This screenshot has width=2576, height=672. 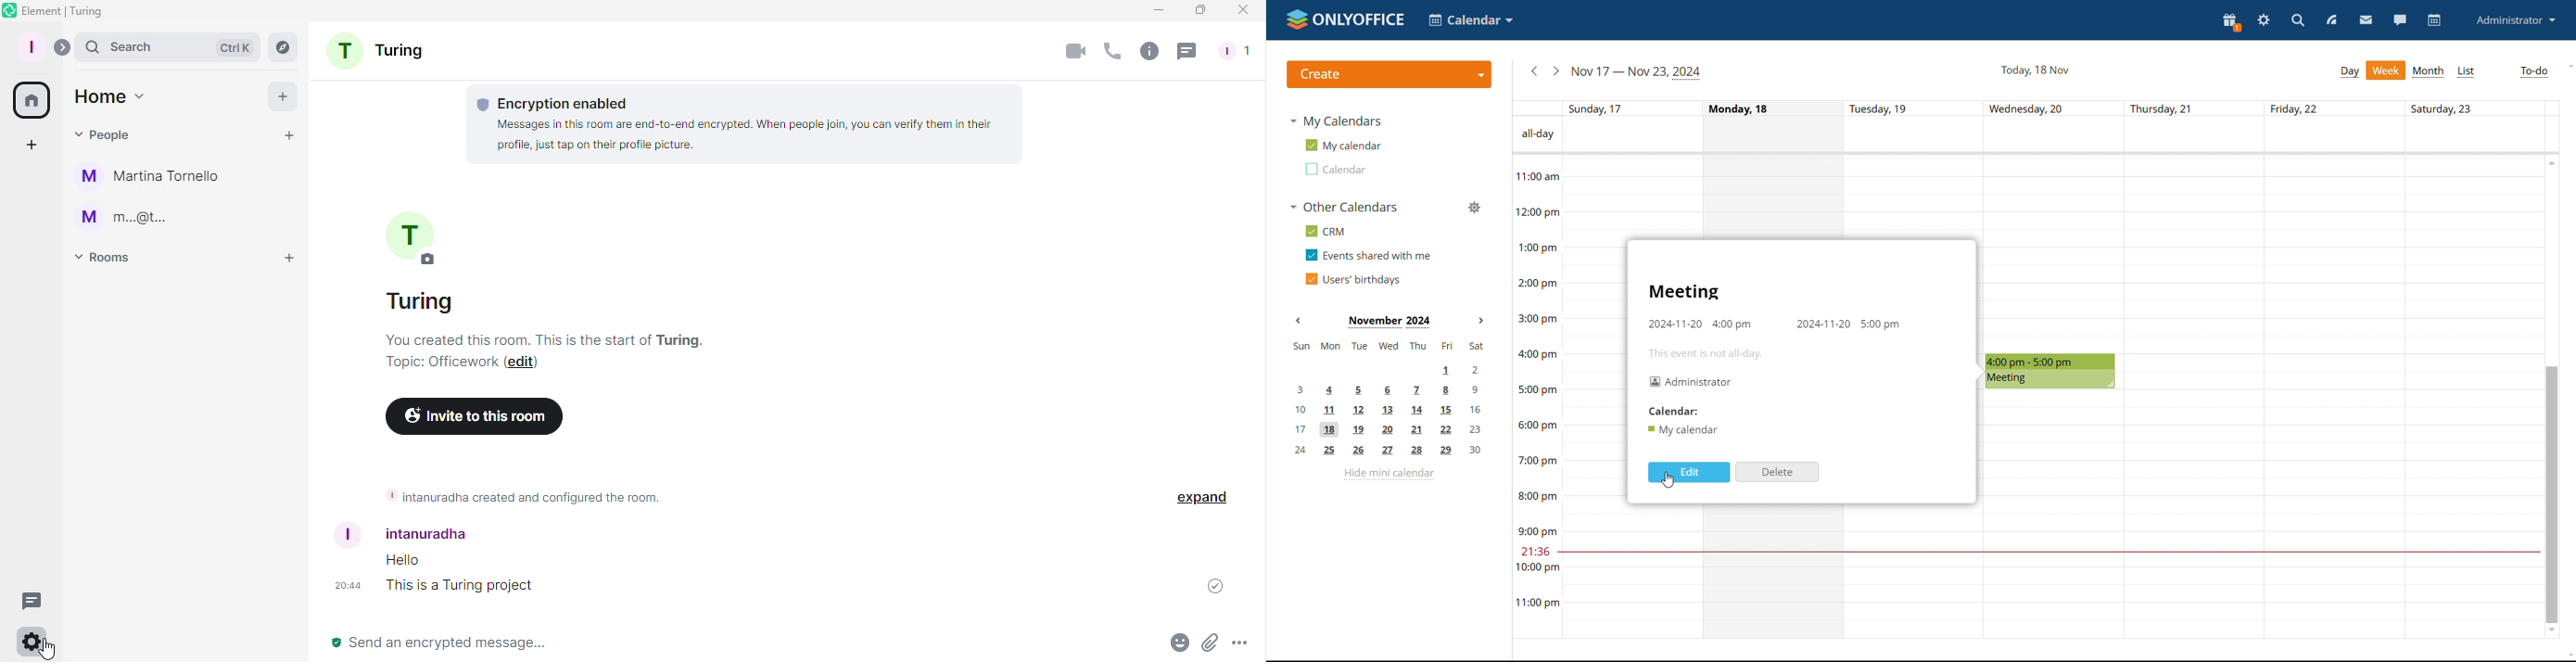 I want to click on mail, so click(x=2366, y=21).